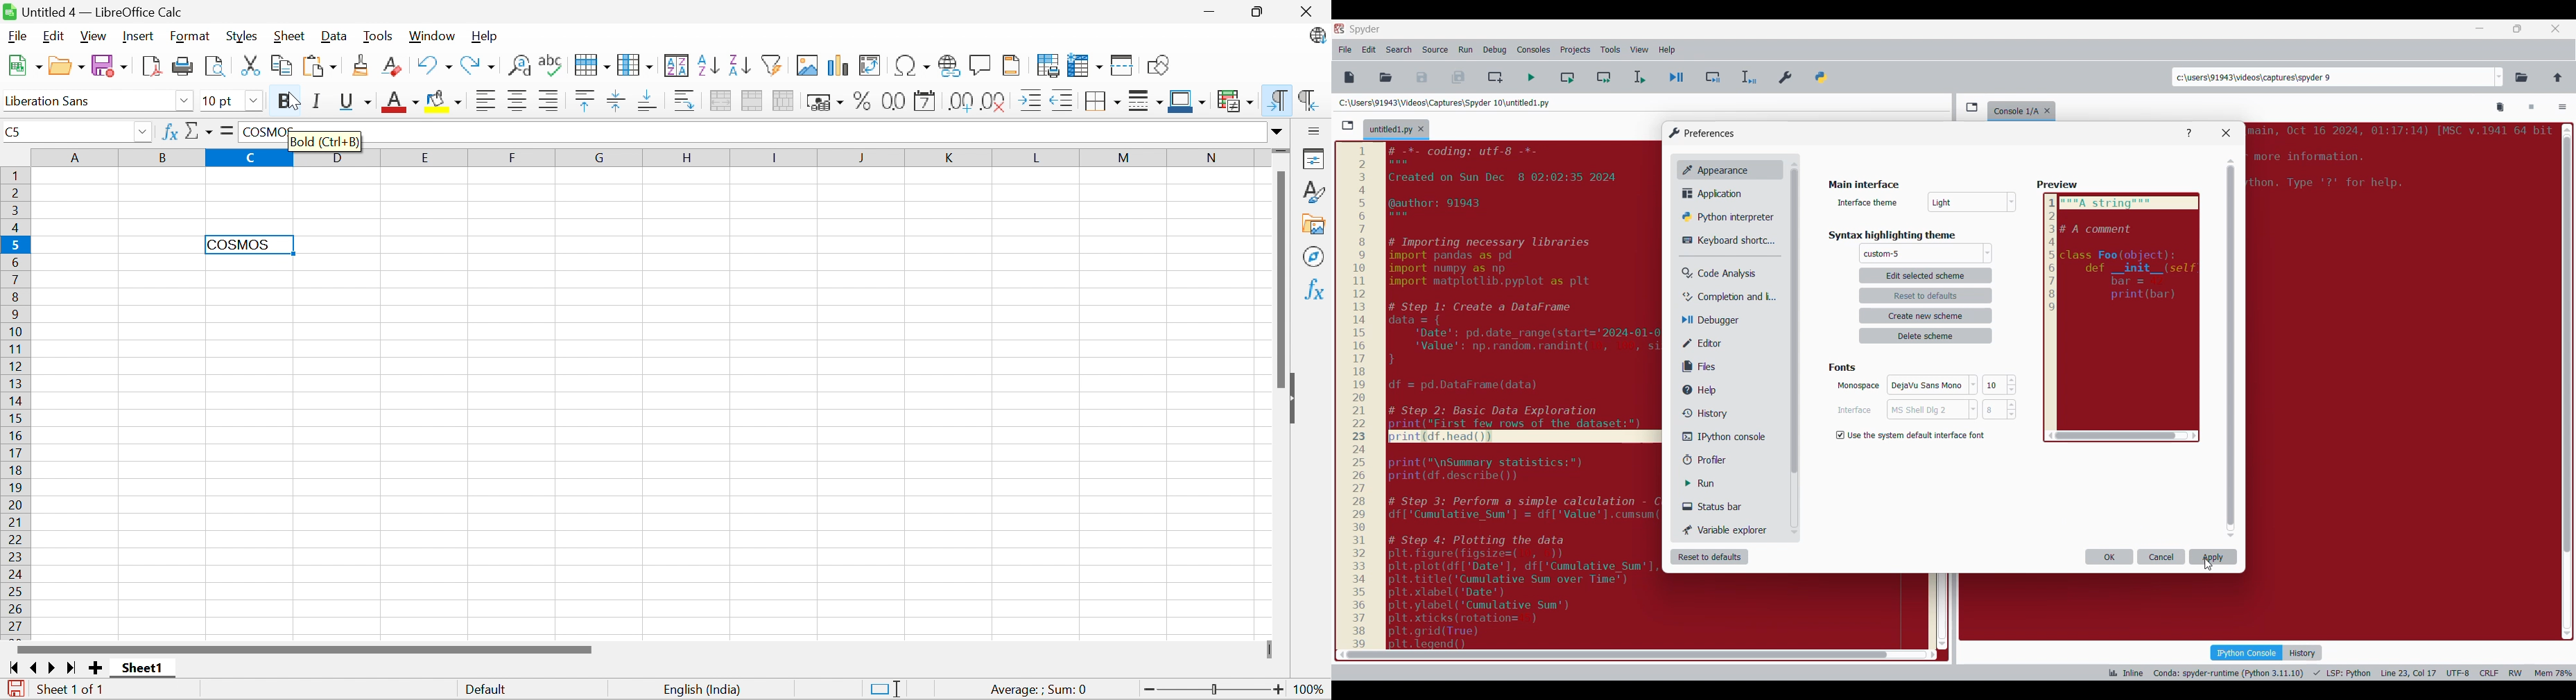  Describe the element at coordinates (1209, 11) in the screenshot. I see `Minimize` at that location.